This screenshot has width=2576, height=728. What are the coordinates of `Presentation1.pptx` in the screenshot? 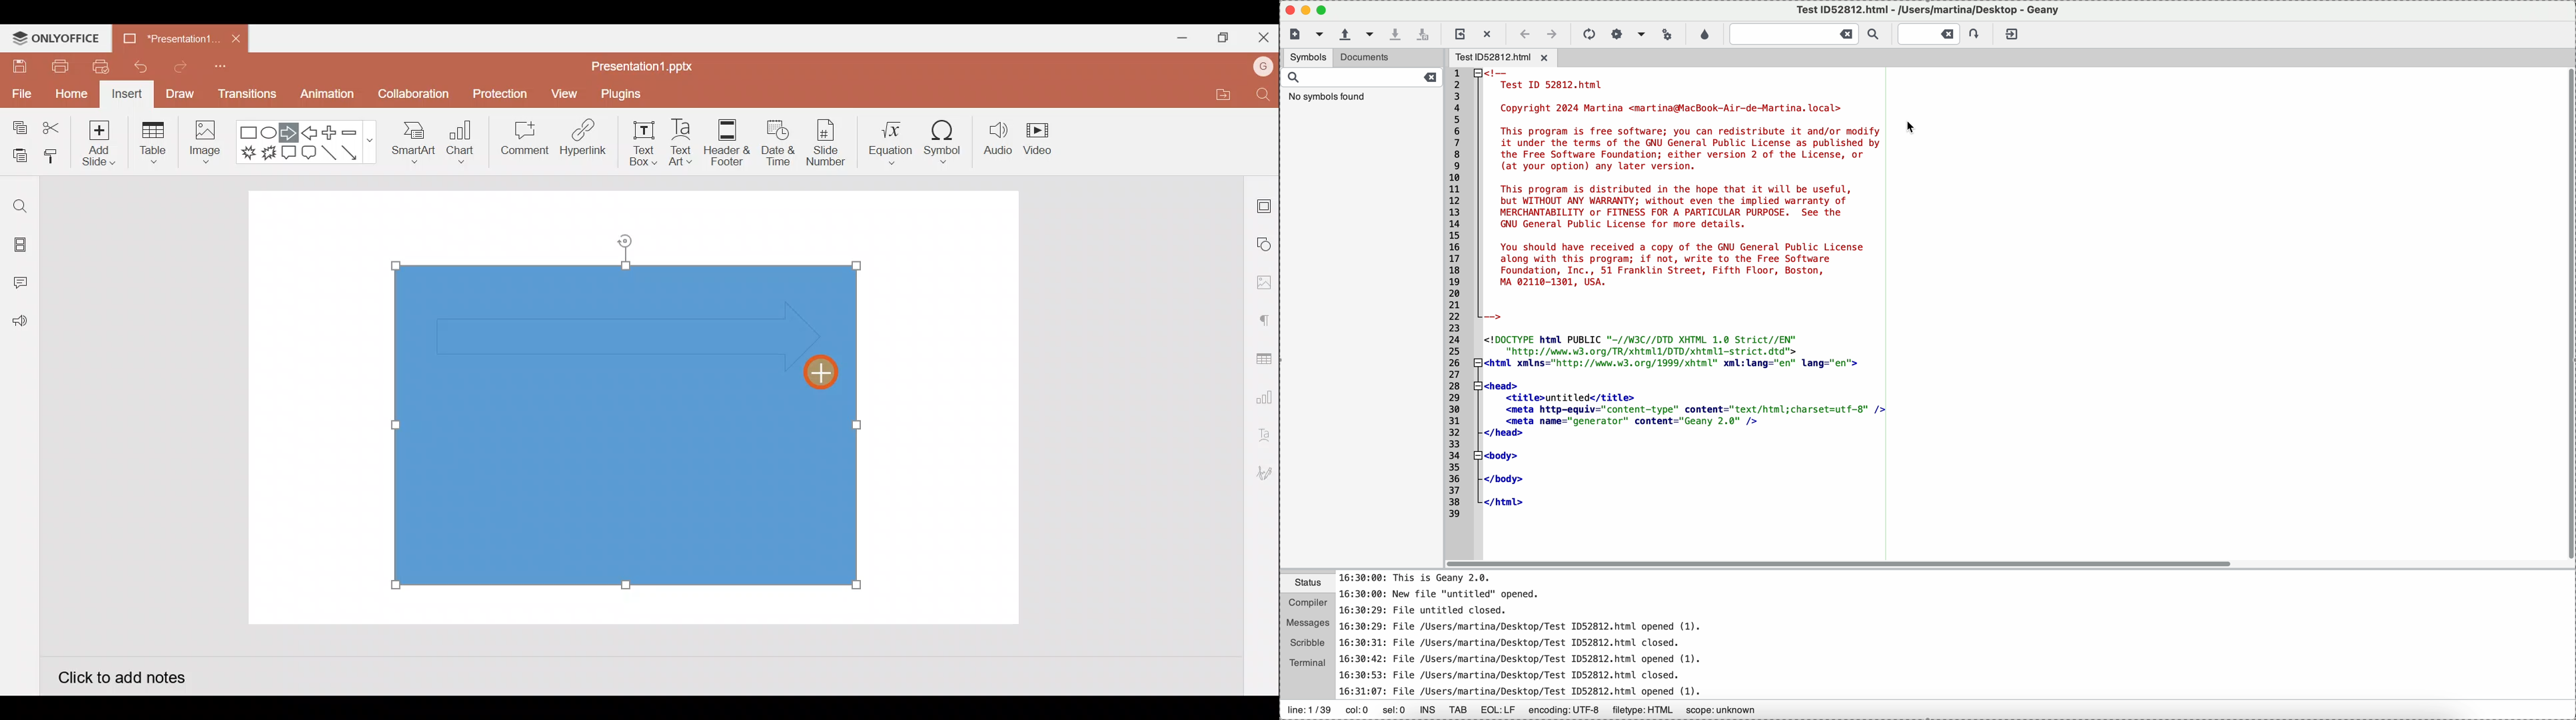 It's located at (659, 61).